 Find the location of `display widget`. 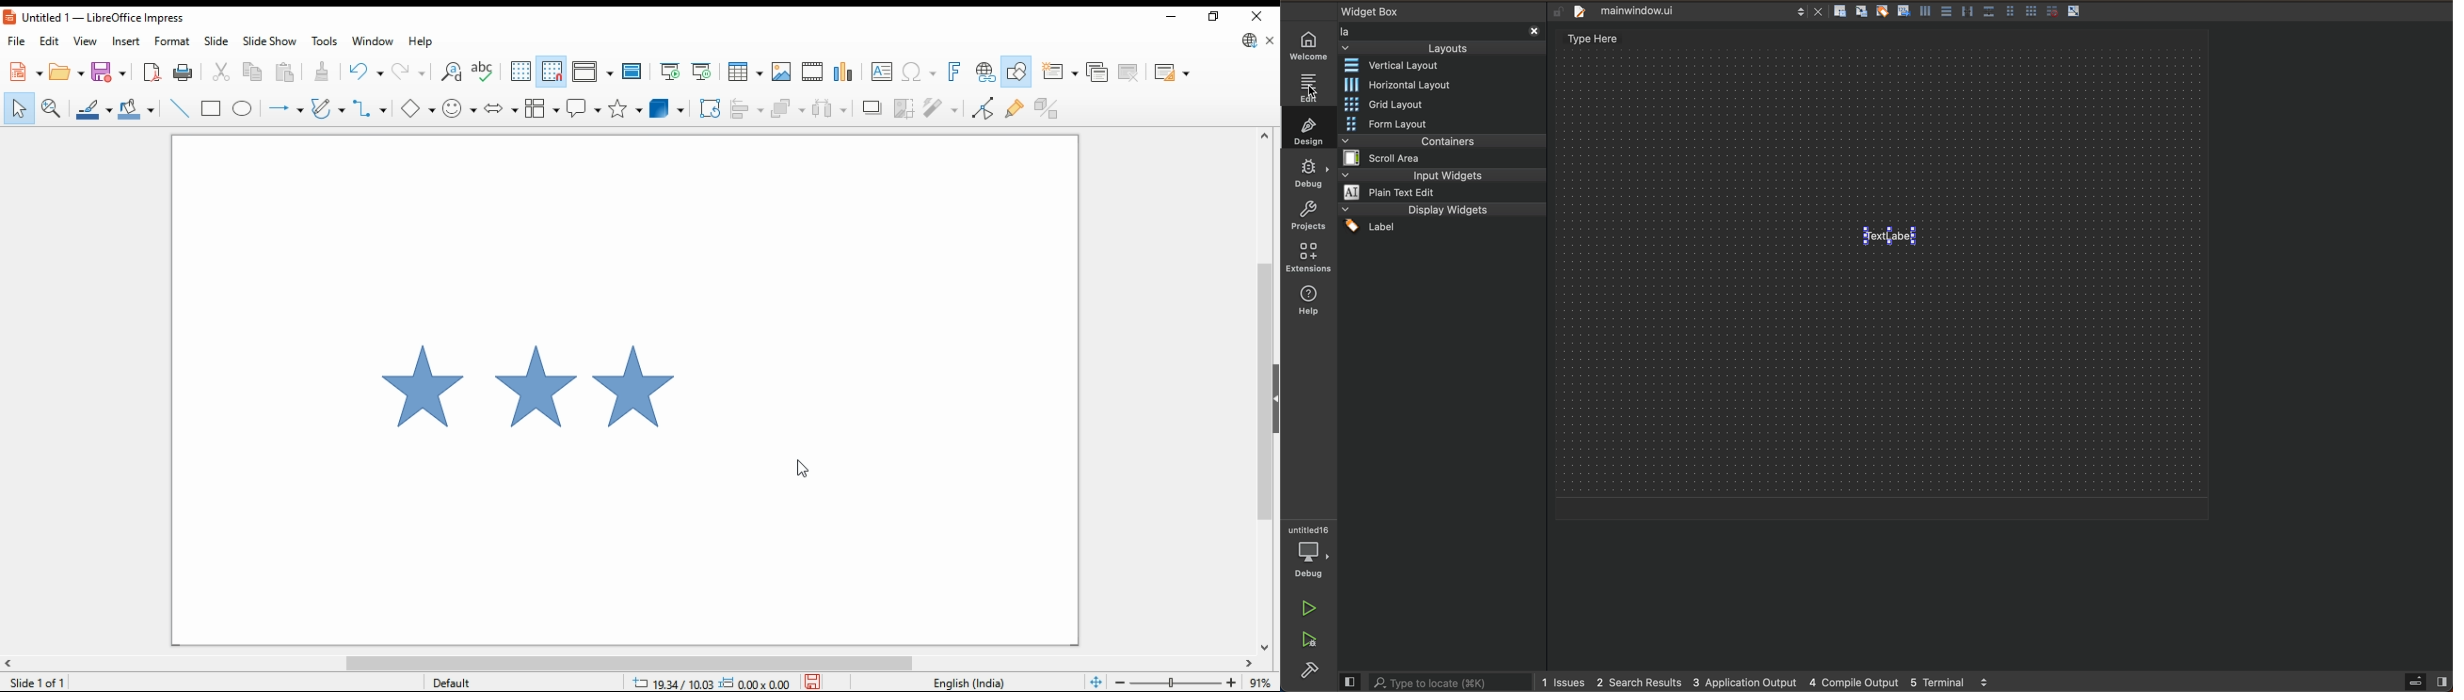

display widget is located at coordinates (1442, 209).